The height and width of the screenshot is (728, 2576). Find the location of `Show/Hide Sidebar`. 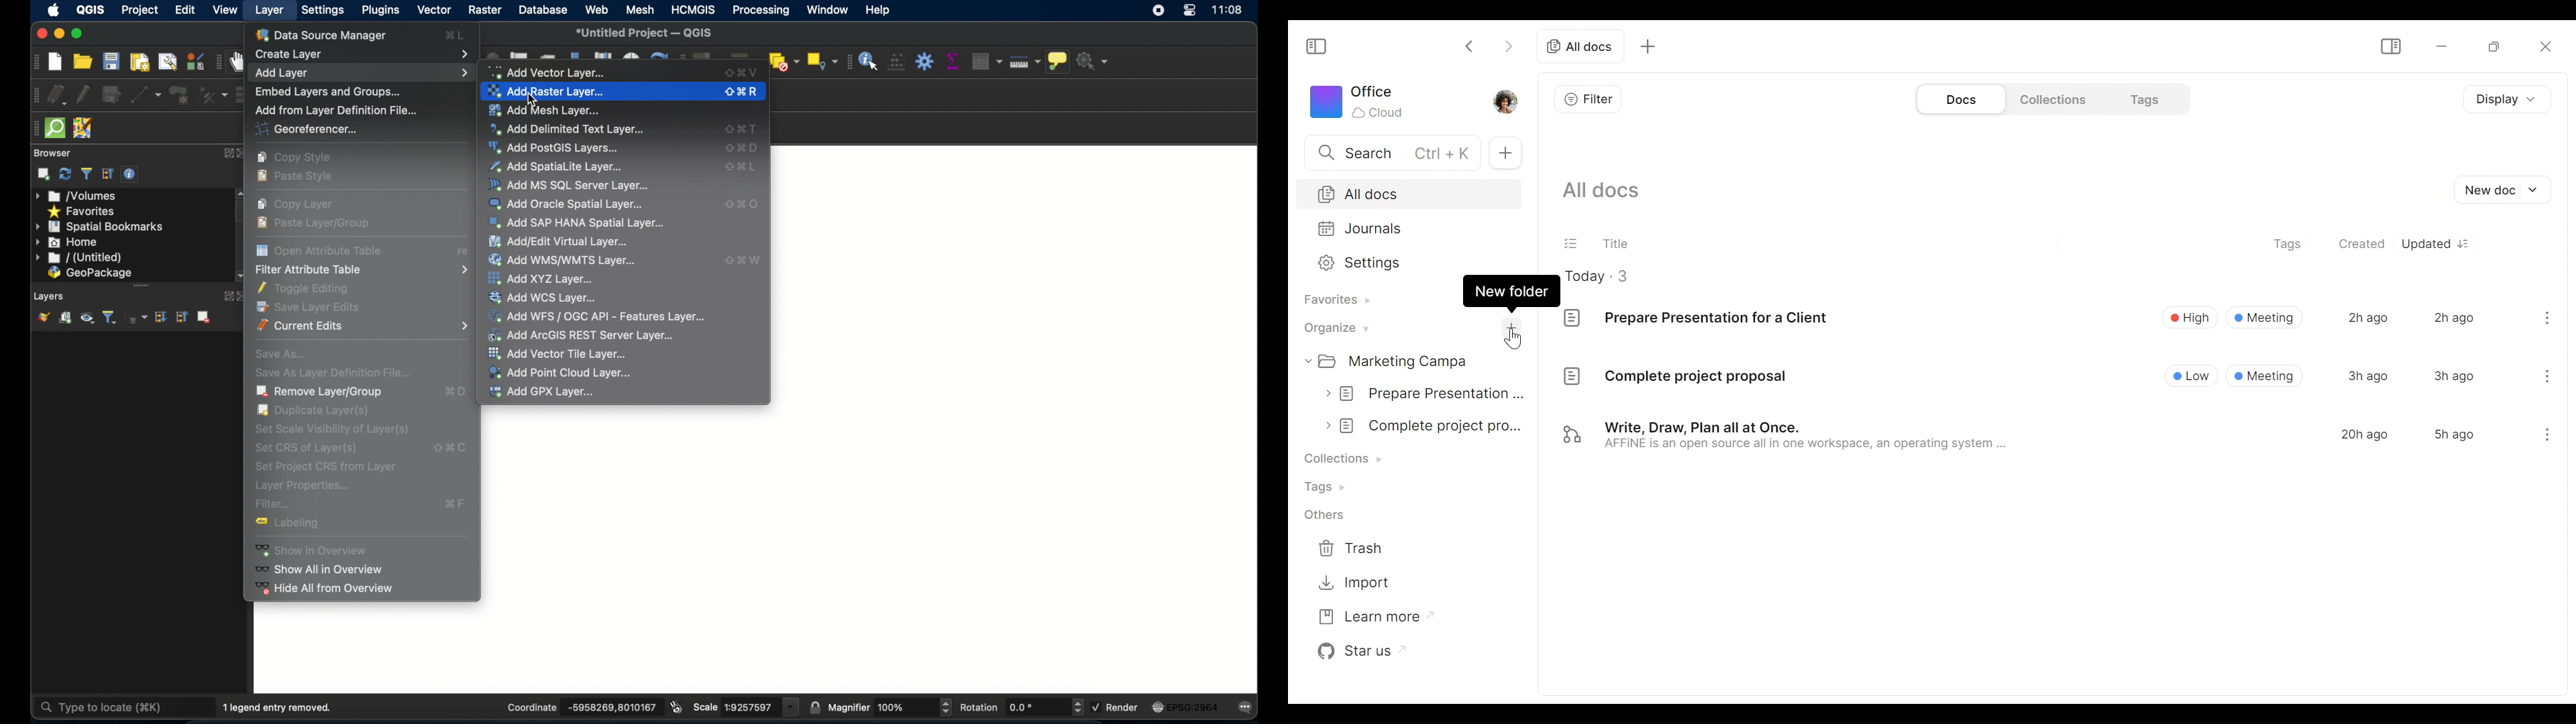

Show/Hide Sidebar is located at coordinates (1317, 47).